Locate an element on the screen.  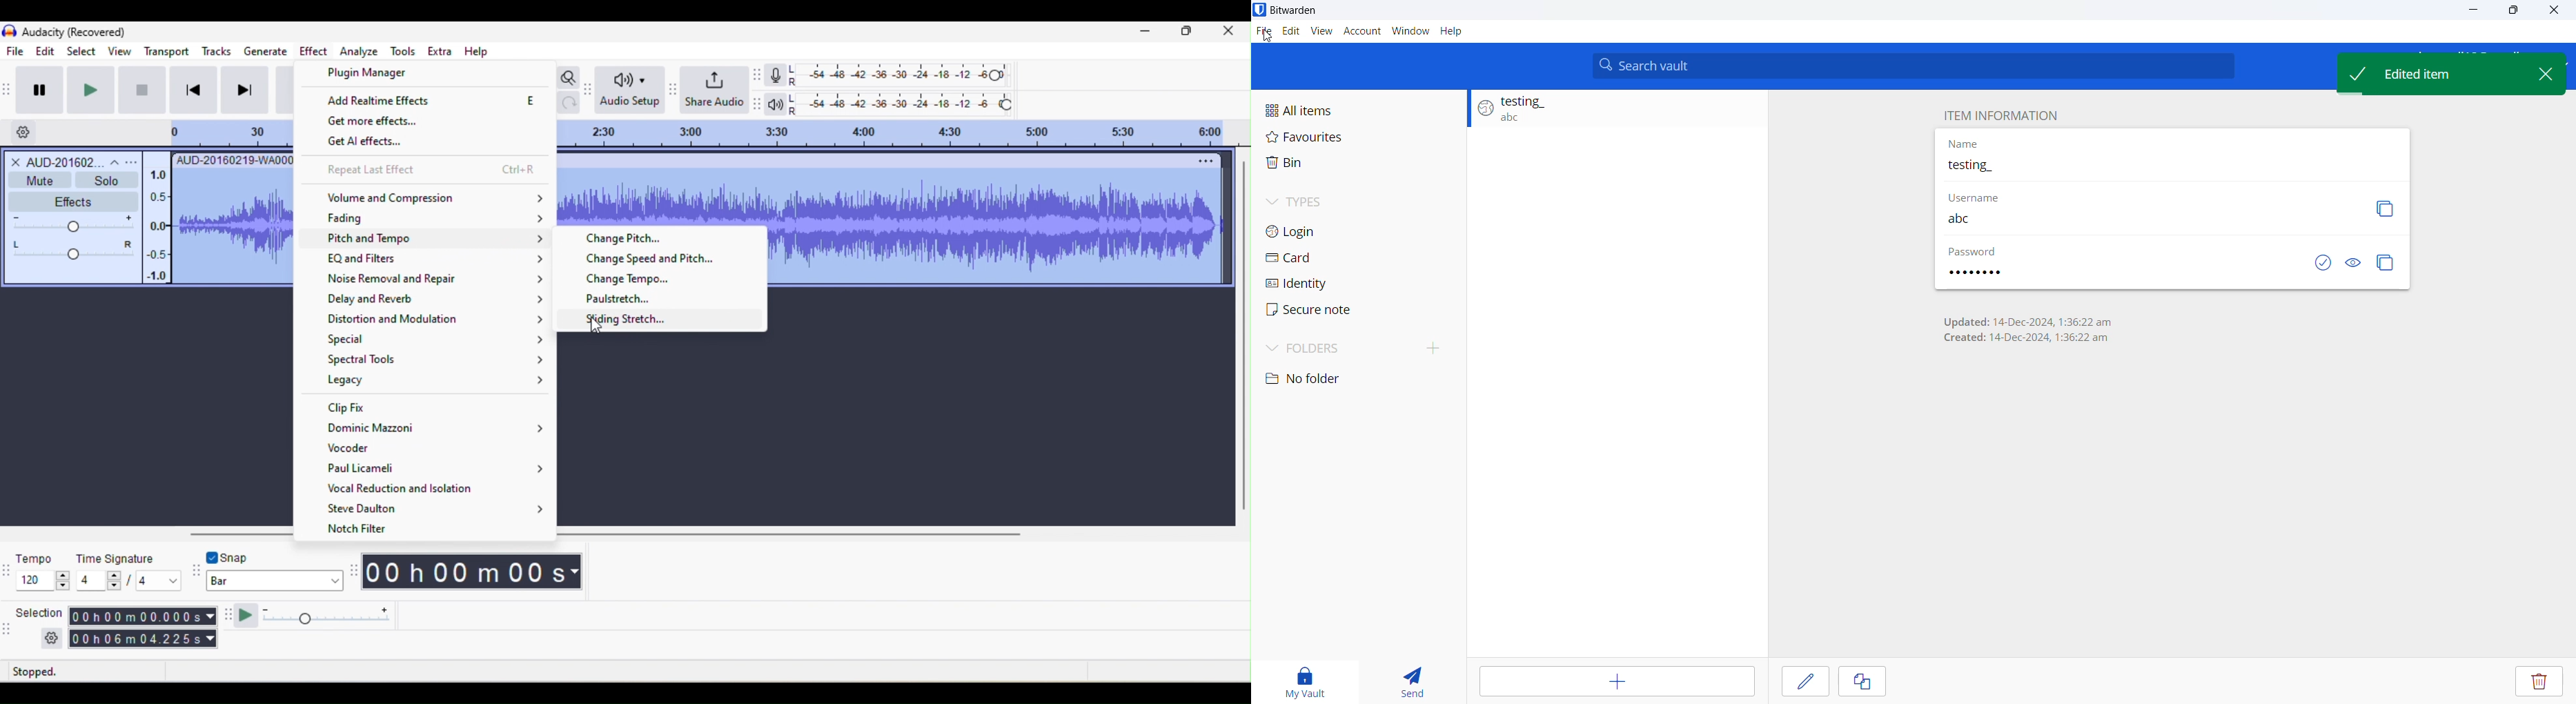
File is located at coordinates (16, 51).